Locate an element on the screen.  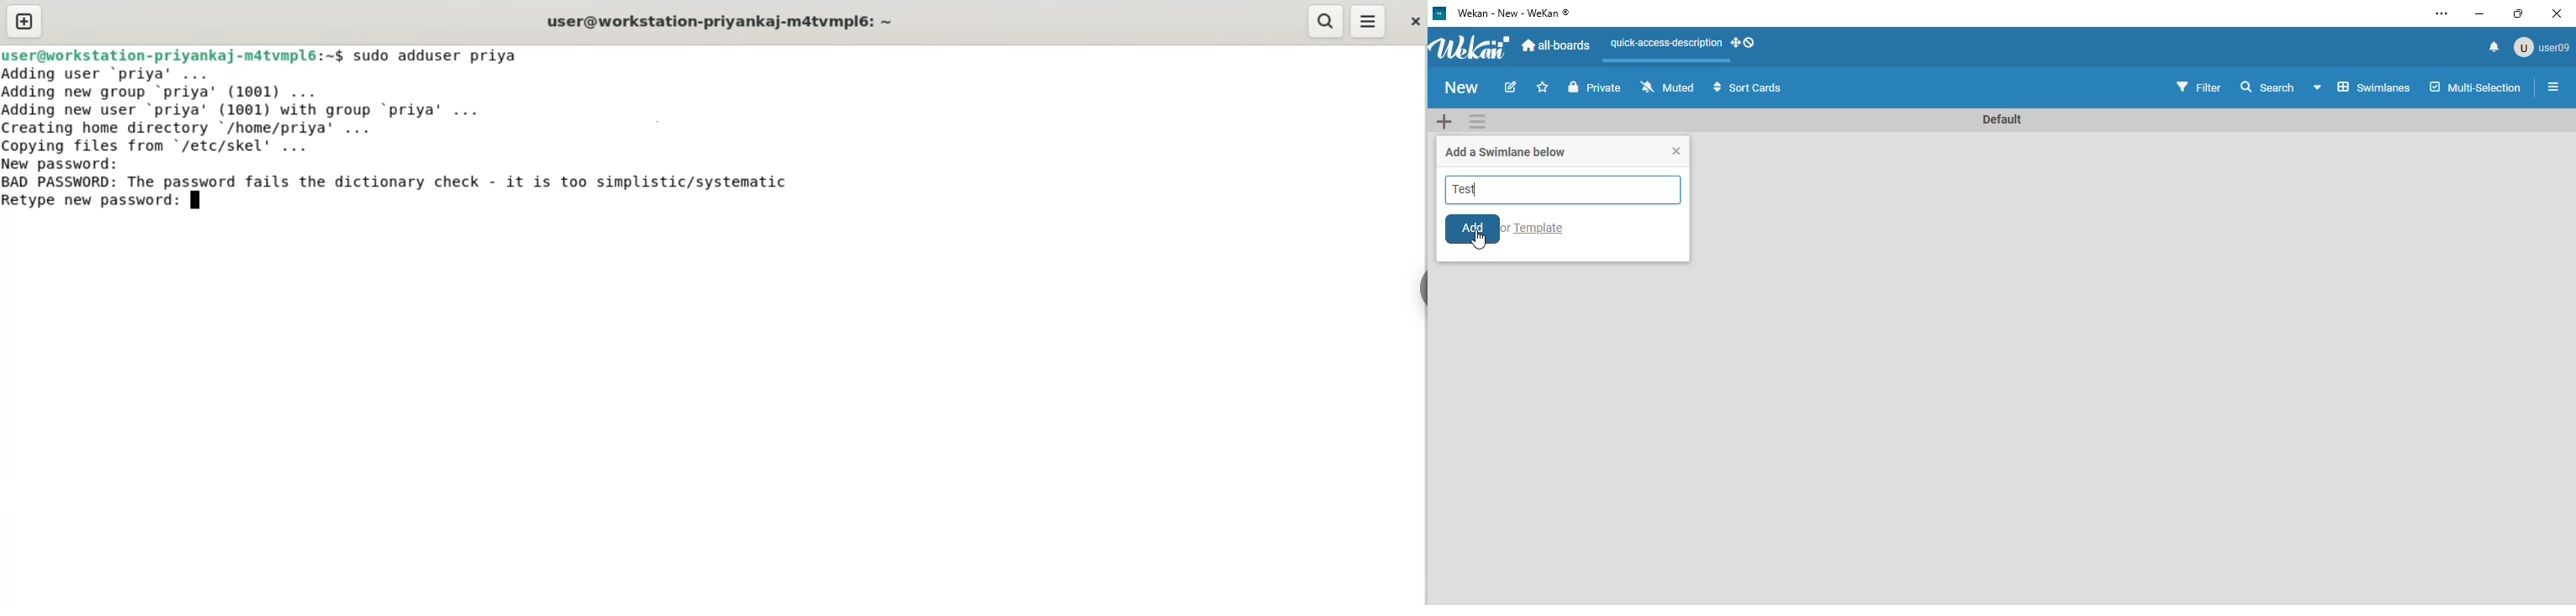
sudo adduser priya is located at coordinates (446, 55).